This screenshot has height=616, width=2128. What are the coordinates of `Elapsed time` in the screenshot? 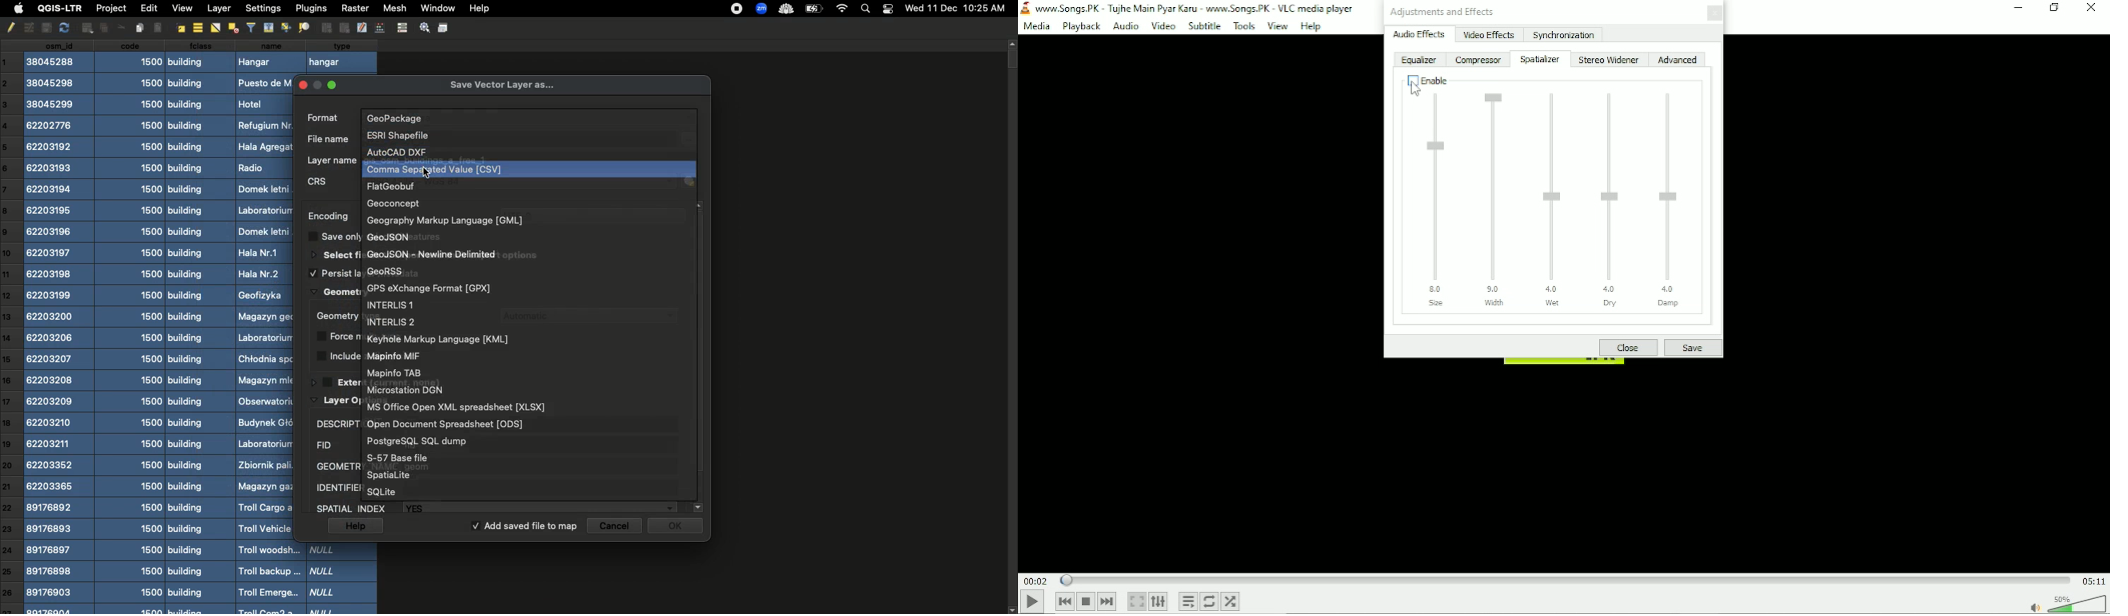 It's located at (1035, 581).